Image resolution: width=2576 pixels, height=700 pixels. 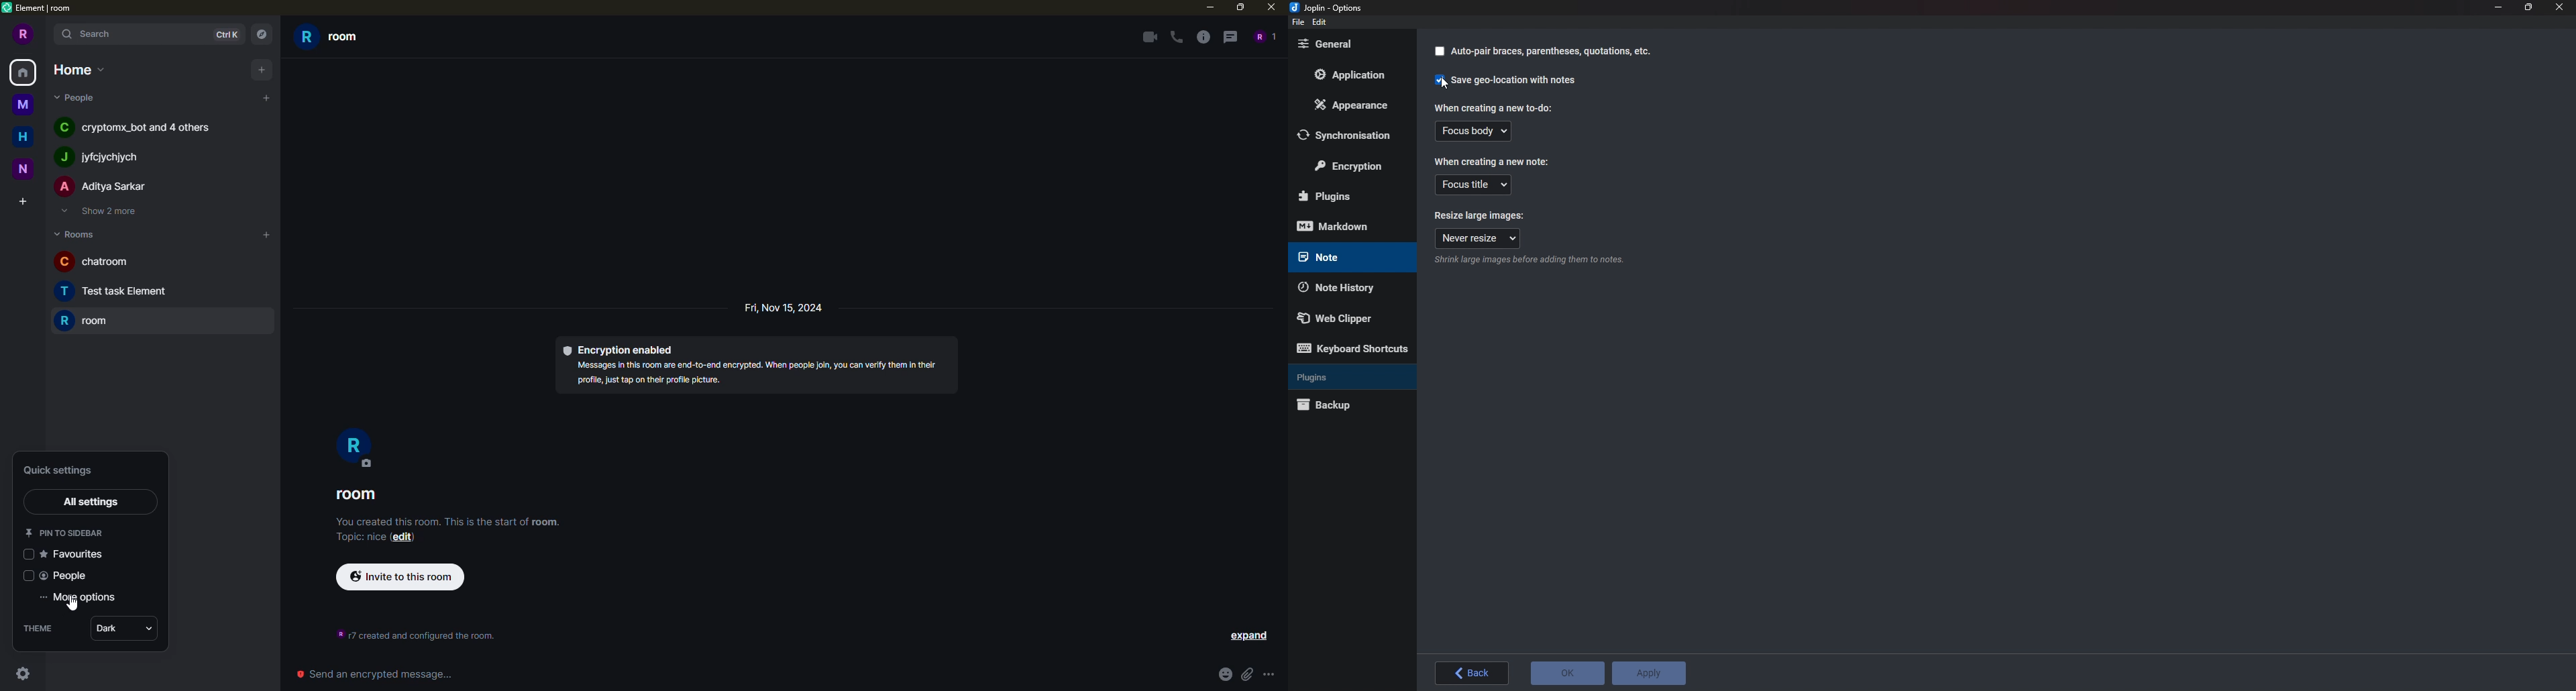 I want to click on home, so click(x=77, y=69).